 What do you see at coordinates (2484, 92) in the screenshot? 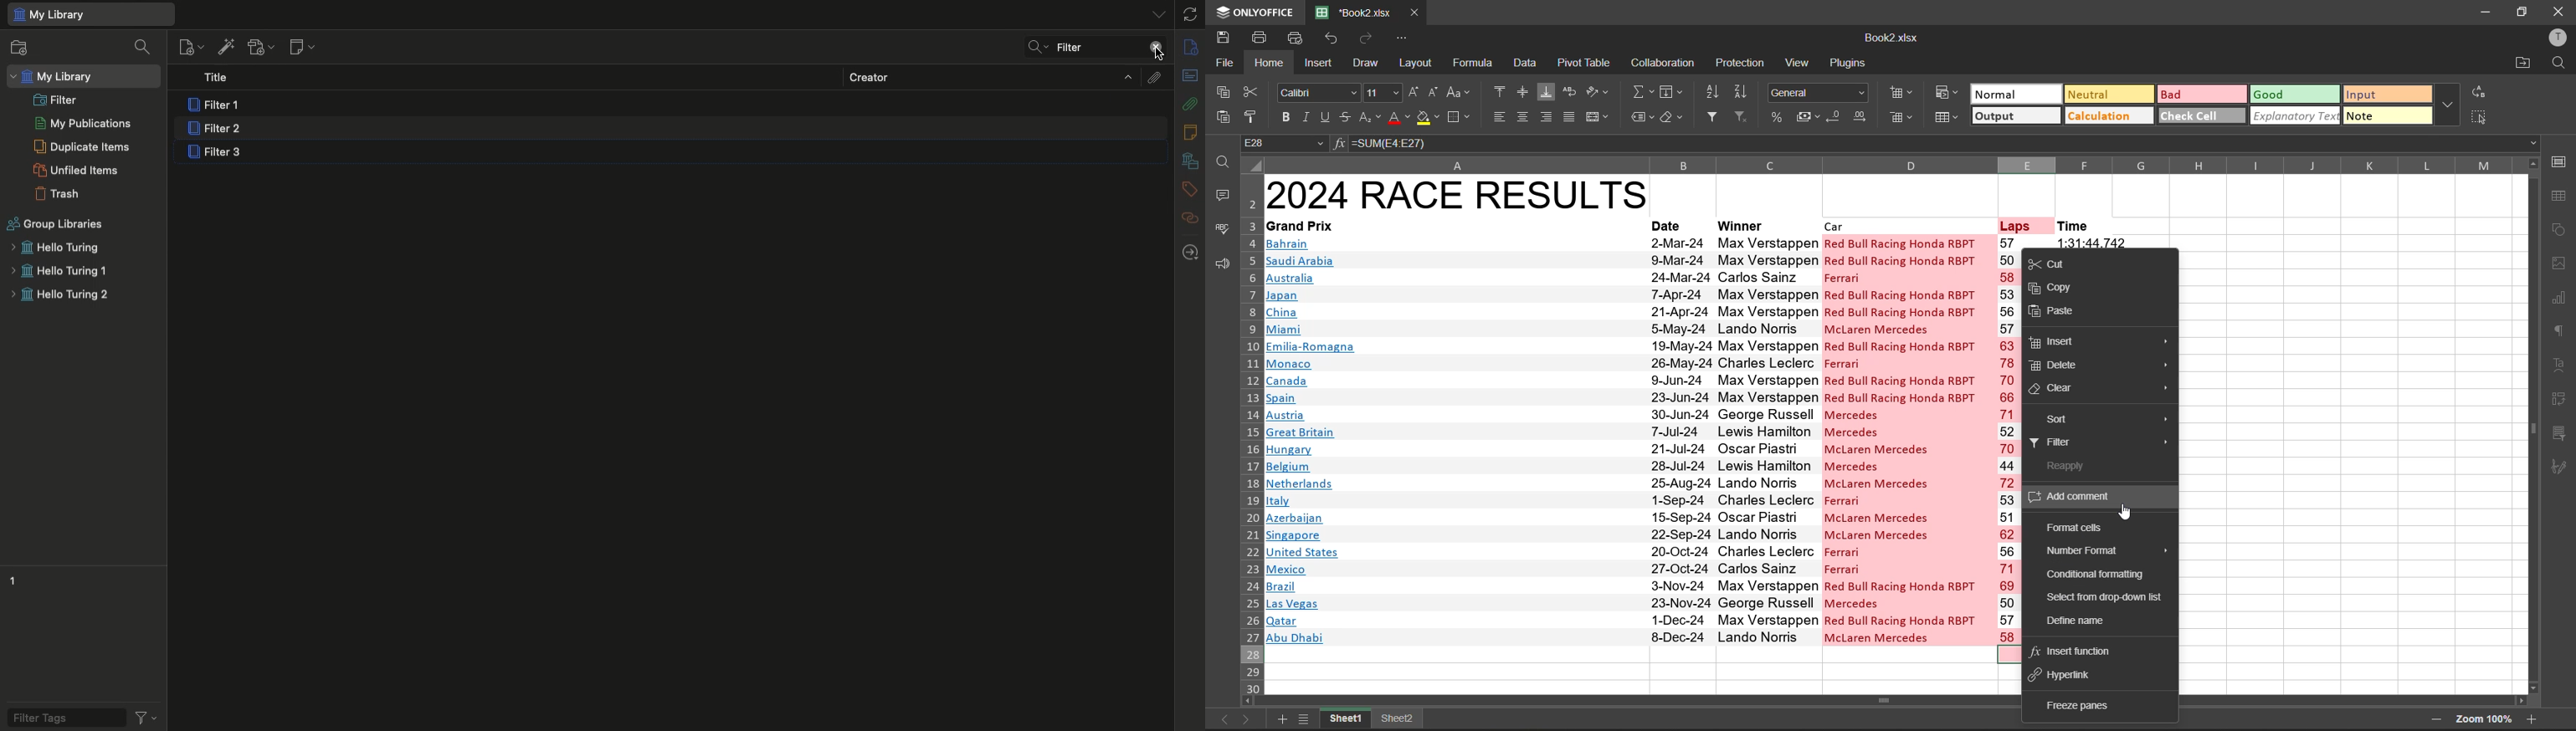
I see `replace` at bounding box center [2484, 92].